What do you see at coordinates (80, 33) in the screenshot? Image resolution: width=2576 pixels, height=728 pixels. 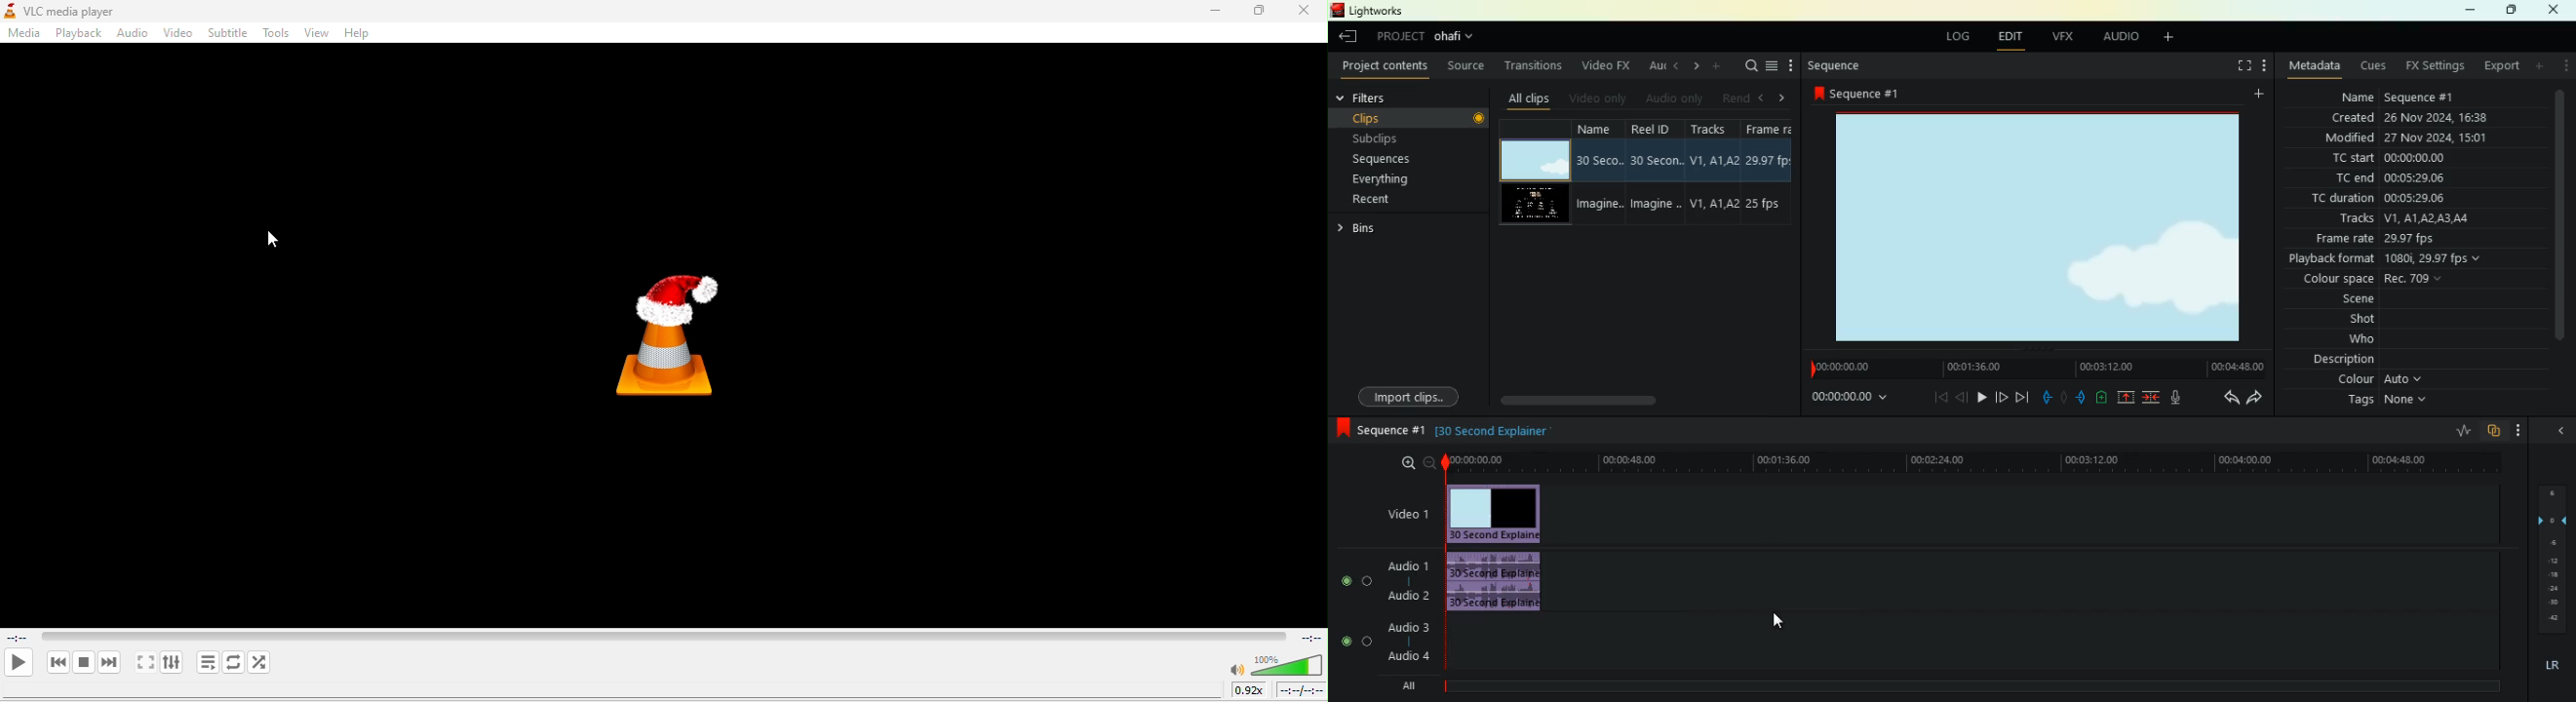 I see `playback` at bounding box center [80, 33].